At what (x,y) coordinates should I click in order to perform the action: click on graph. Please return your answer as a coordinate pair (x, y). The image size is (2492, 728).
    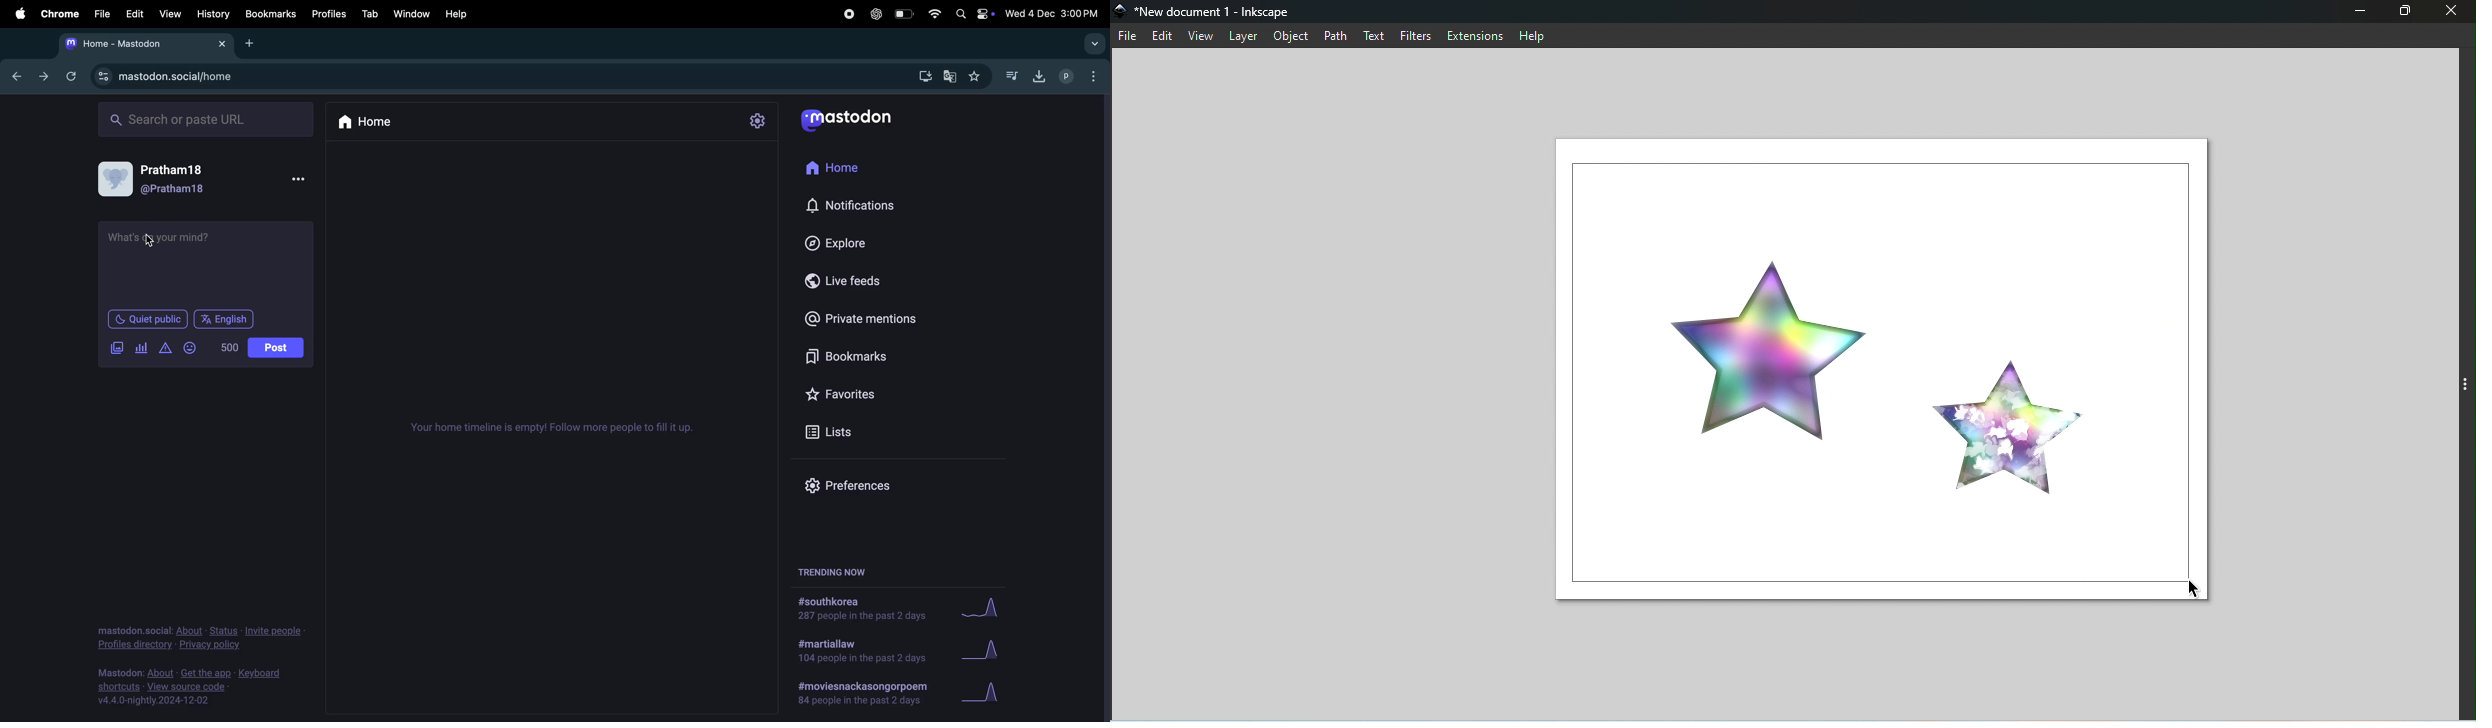
    Looking at the image, I should click on (981, 606).